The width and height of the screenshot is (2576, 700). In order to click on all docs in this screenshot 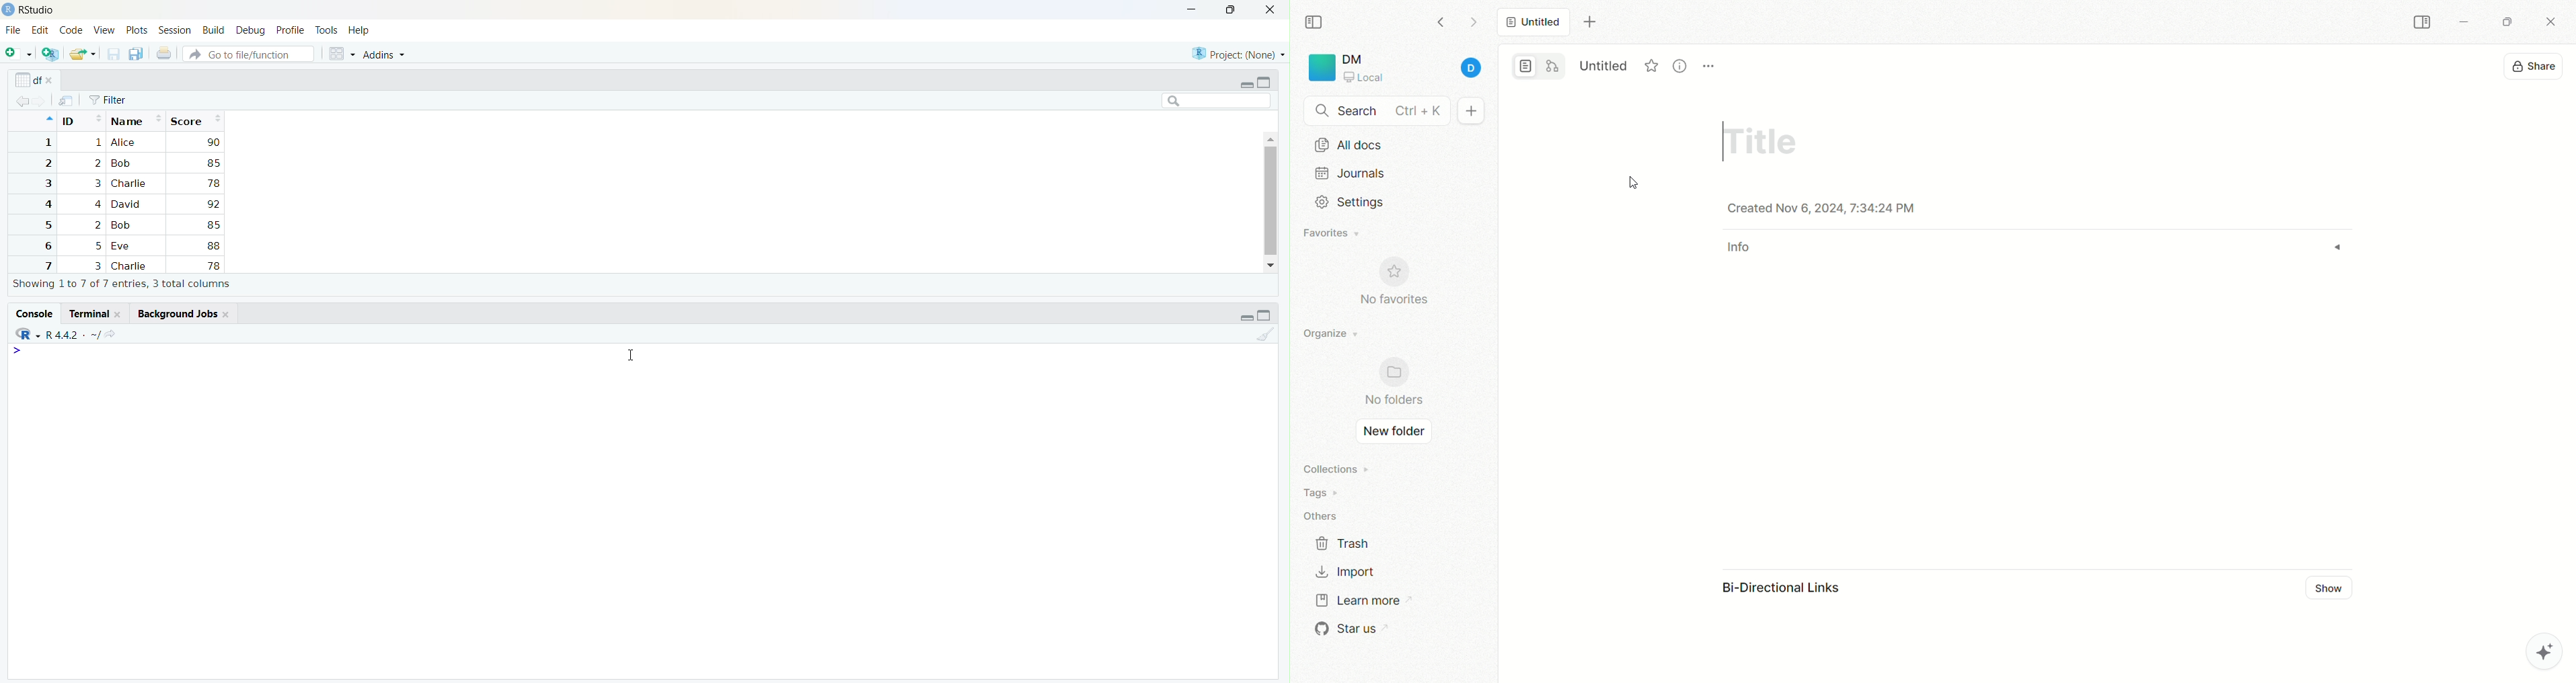, I will do `click(1348, 145)`.